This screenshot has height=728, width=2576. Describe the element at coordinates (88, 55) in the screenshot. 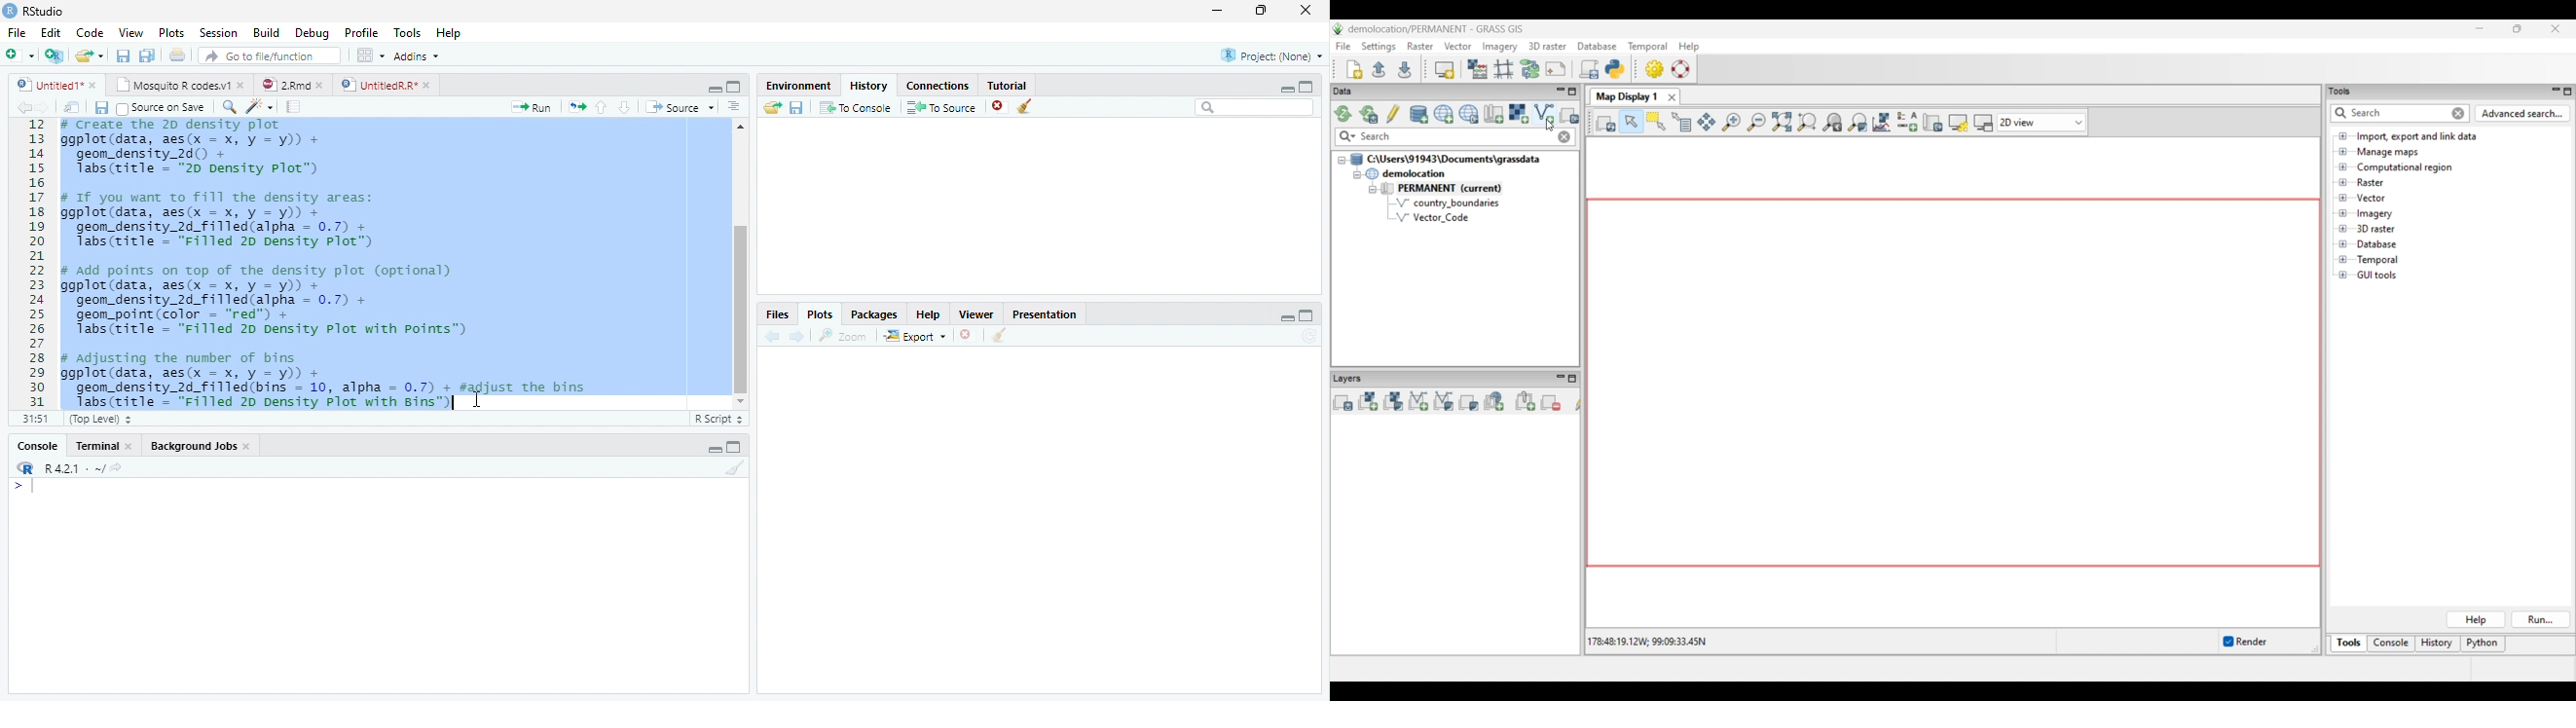

I see `open an existing file` at that location.